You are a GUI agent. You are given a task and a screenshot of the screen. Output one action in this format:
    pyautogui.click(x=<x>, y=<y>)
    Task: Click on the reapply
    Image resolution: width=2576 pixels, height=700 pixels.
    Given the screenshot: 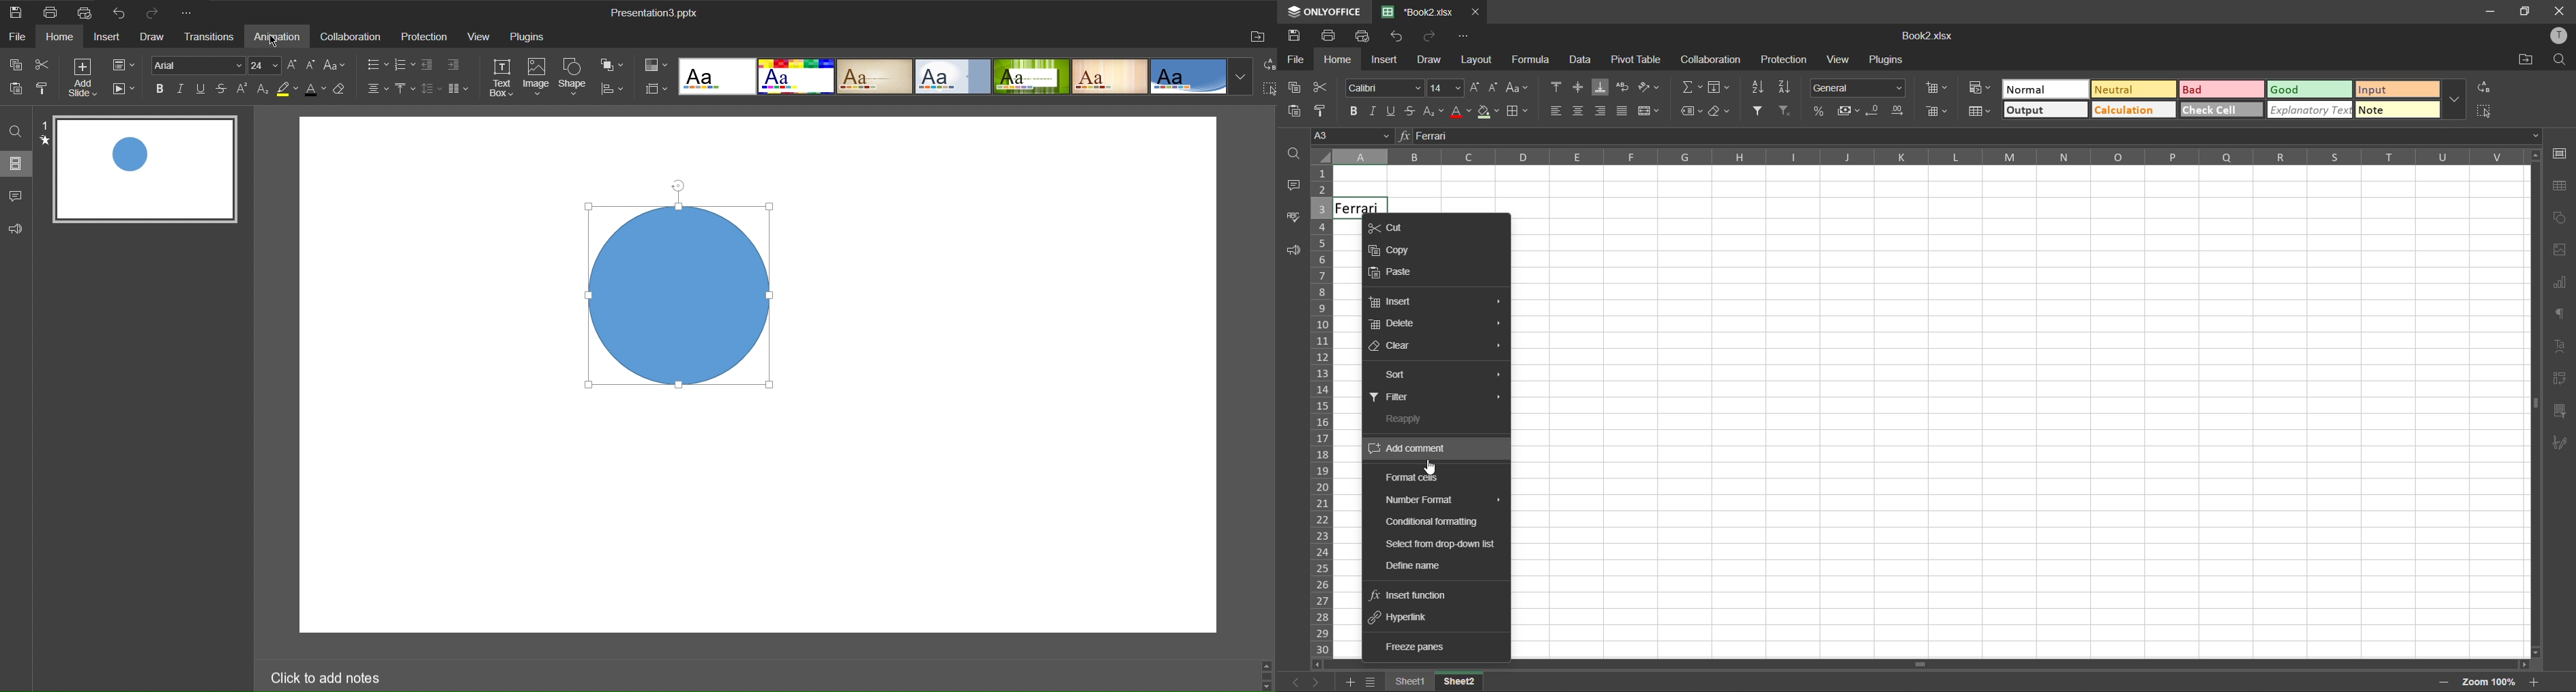 What is the action you would take?
    pyautogui.click(x=1407, y=420)
    